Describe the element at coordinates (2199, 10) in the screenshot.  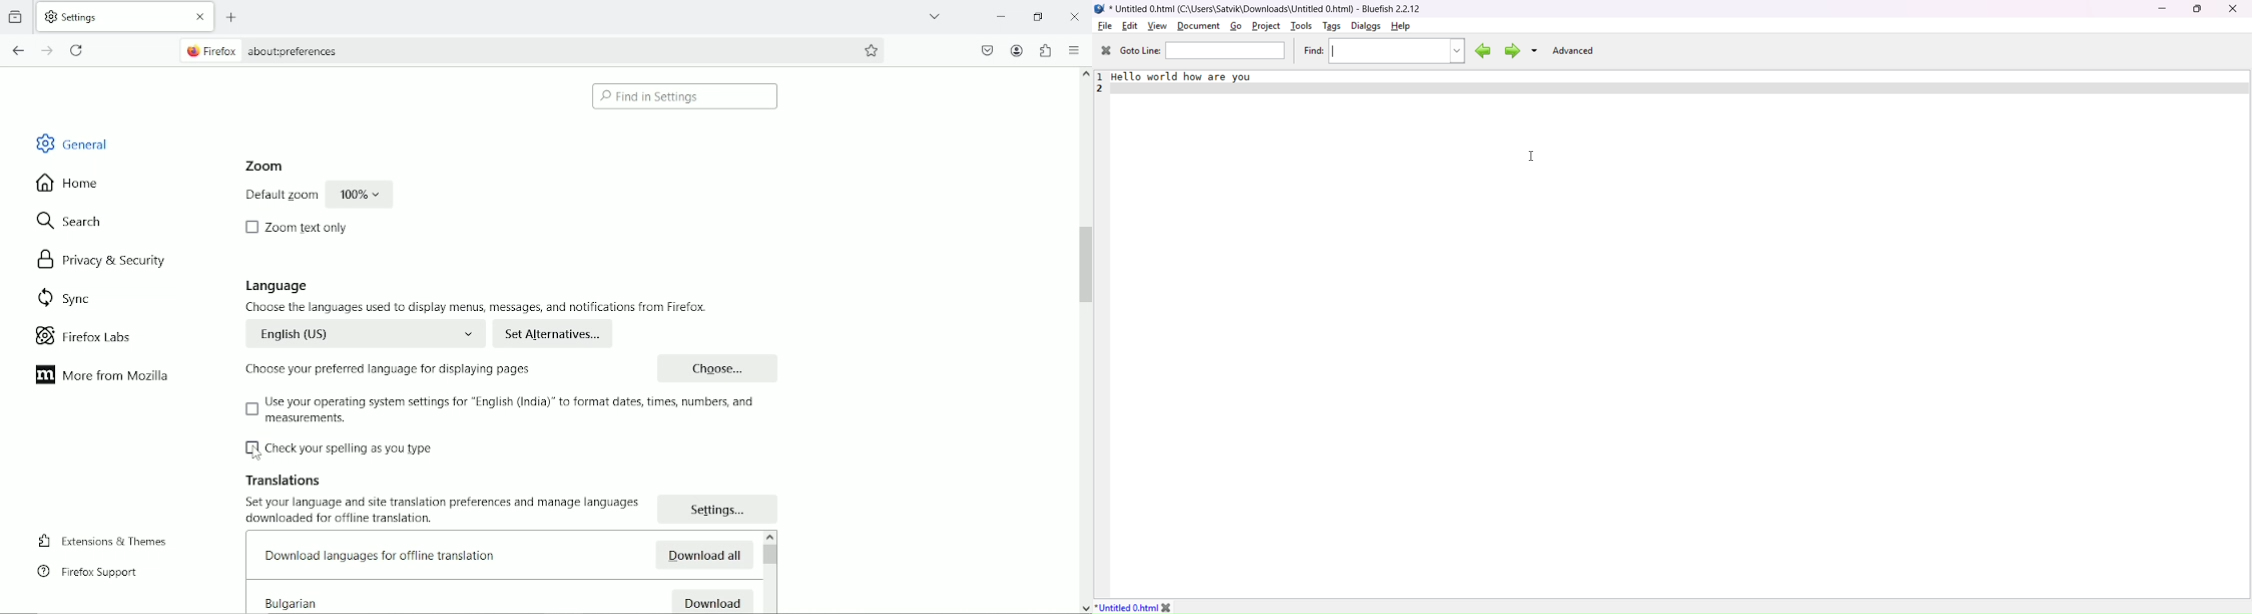
I see `Maximize` at that location.